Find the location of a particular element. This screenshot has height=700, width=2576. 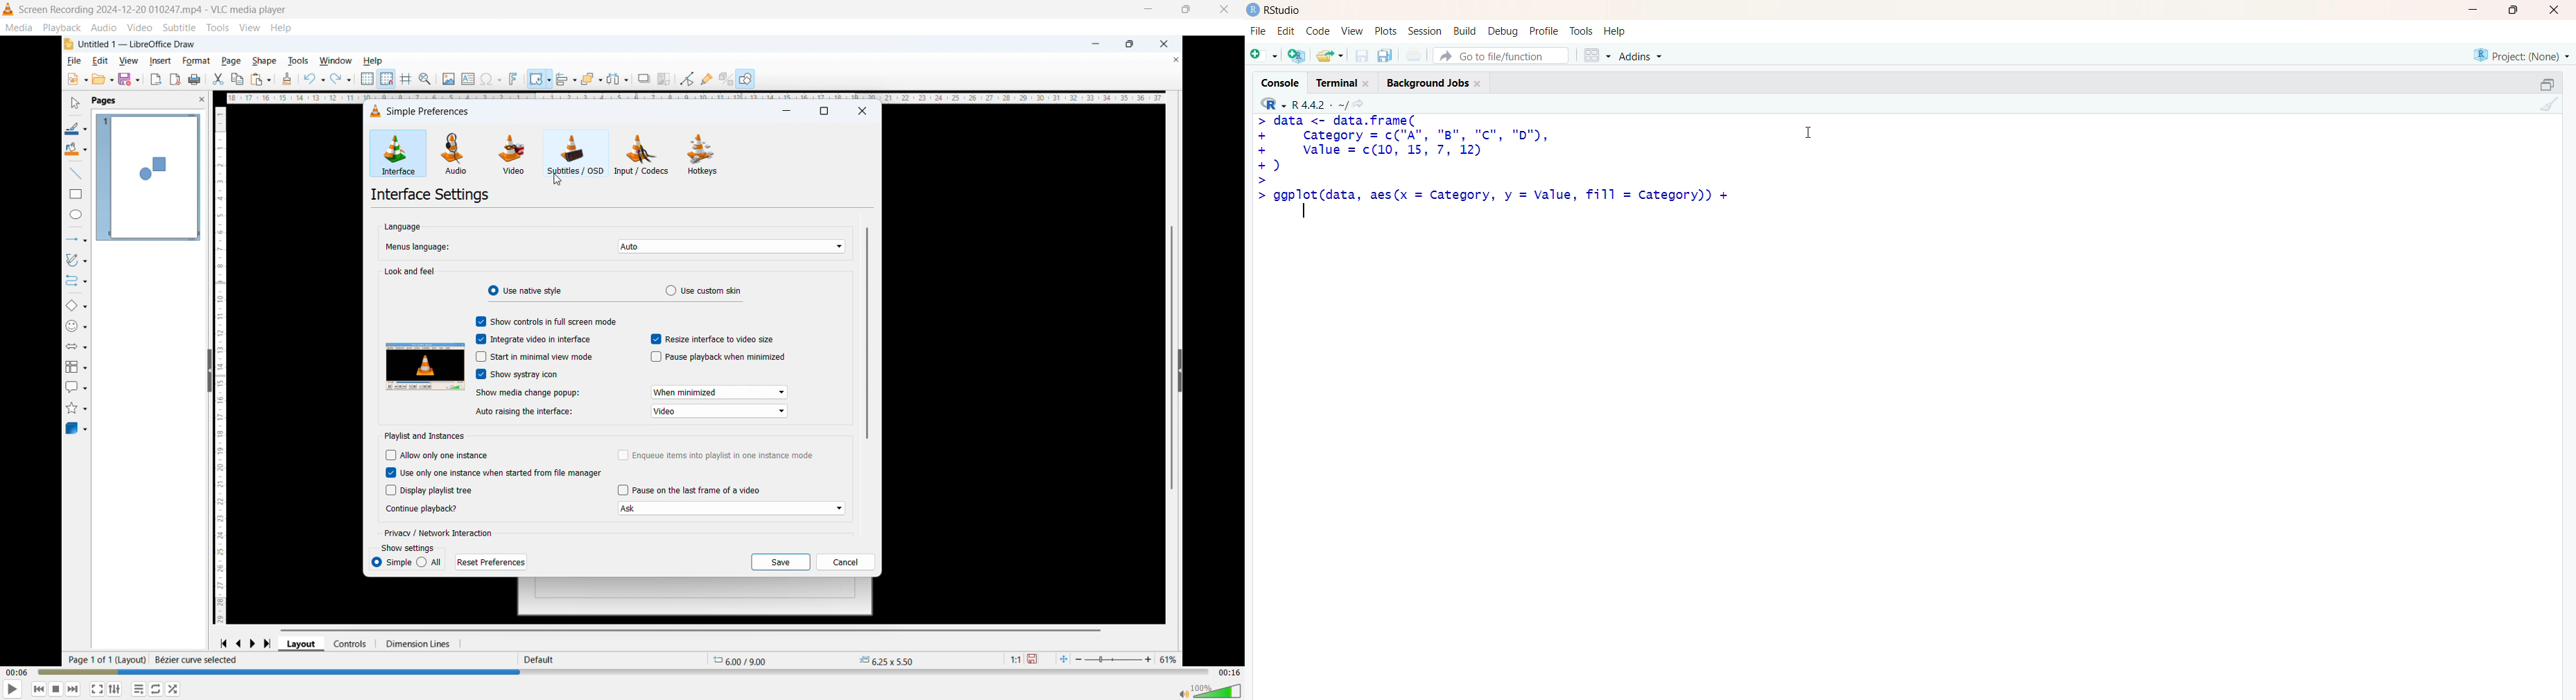

save current document is located at coordinates (1361, 55).